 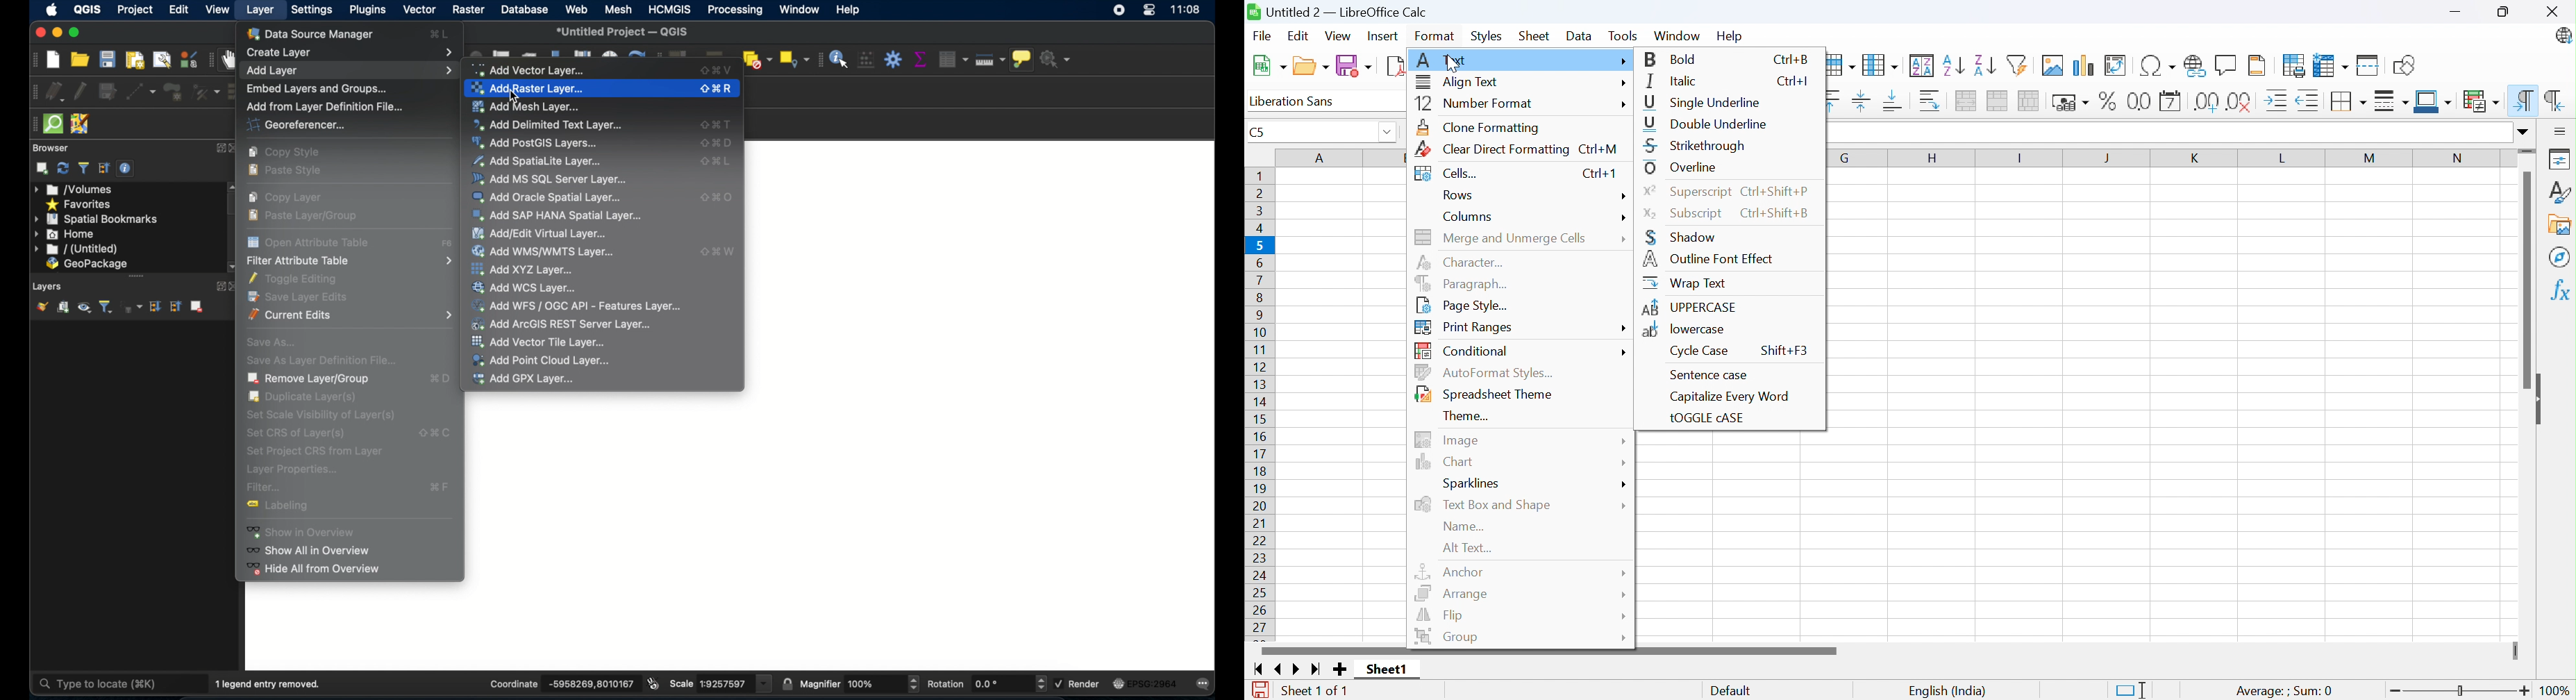 I want to click on help, so click(x=1728, y=37).